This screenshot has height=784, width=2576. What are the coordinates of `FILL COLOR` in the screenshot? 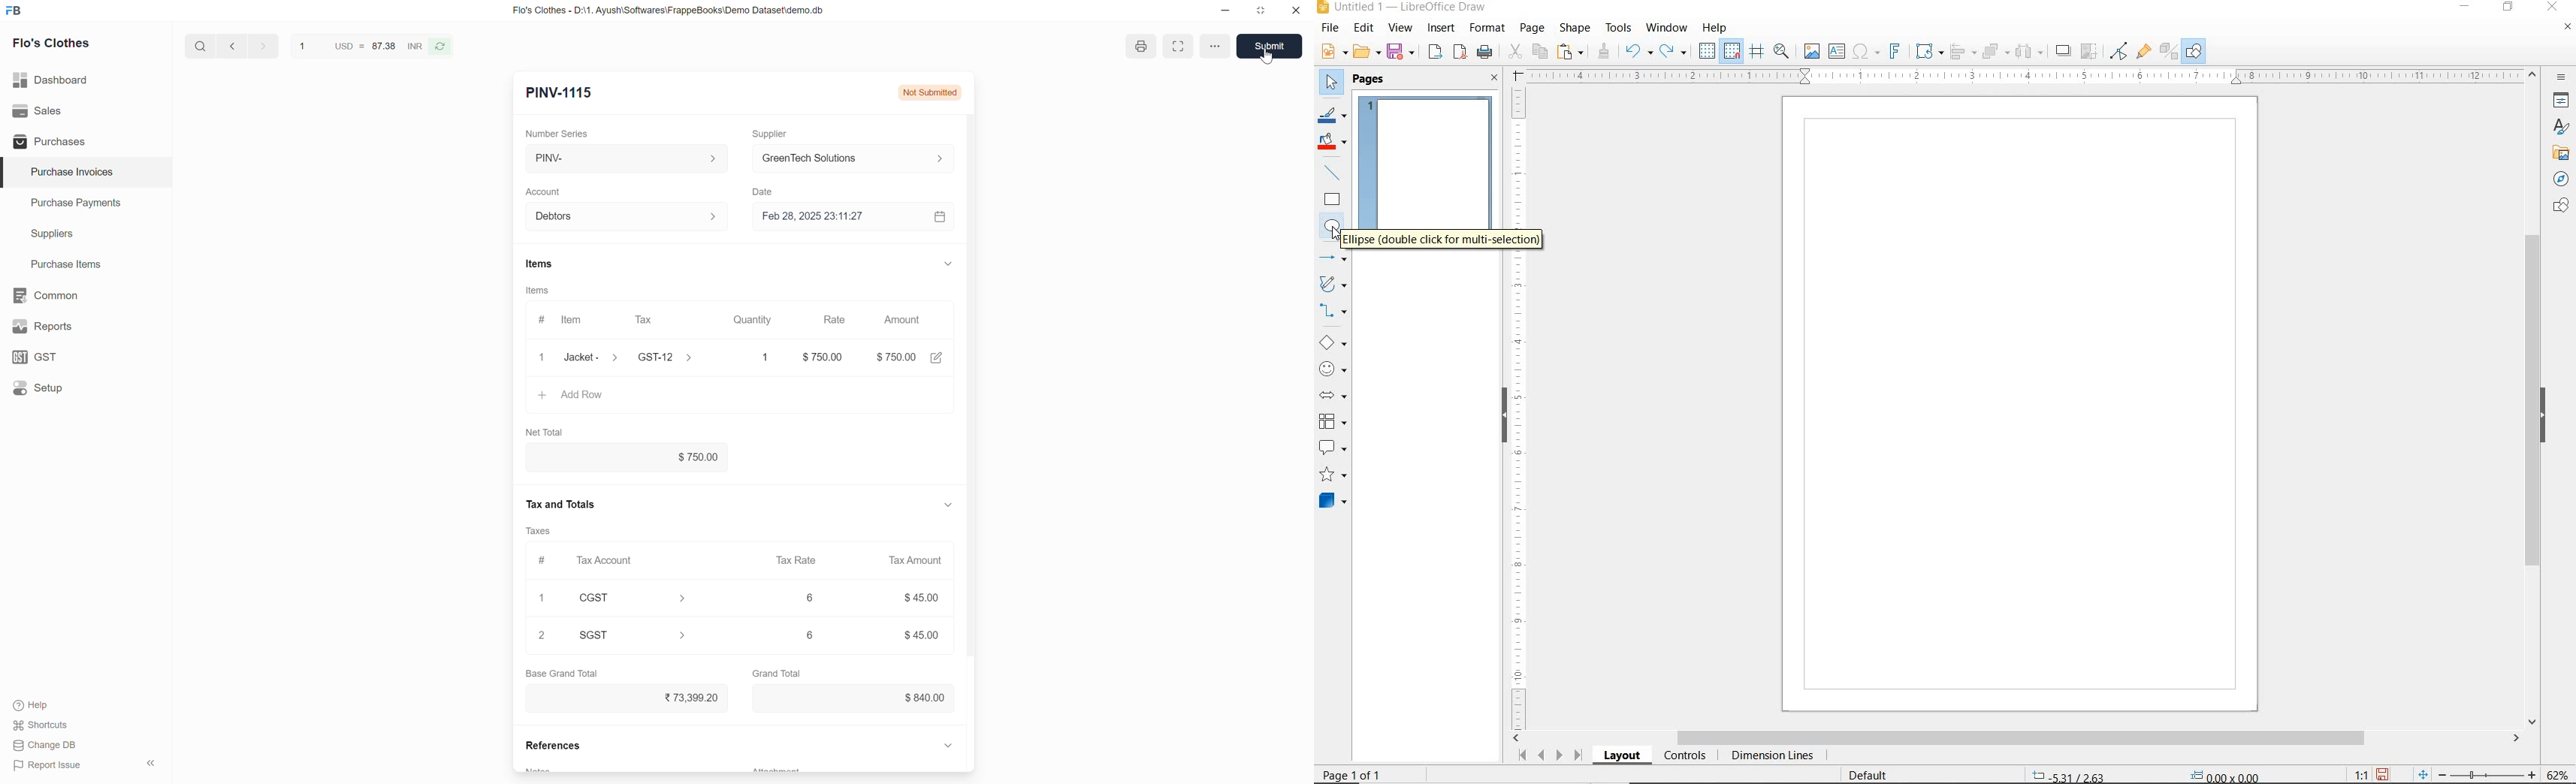 It's located at (1333, 143).